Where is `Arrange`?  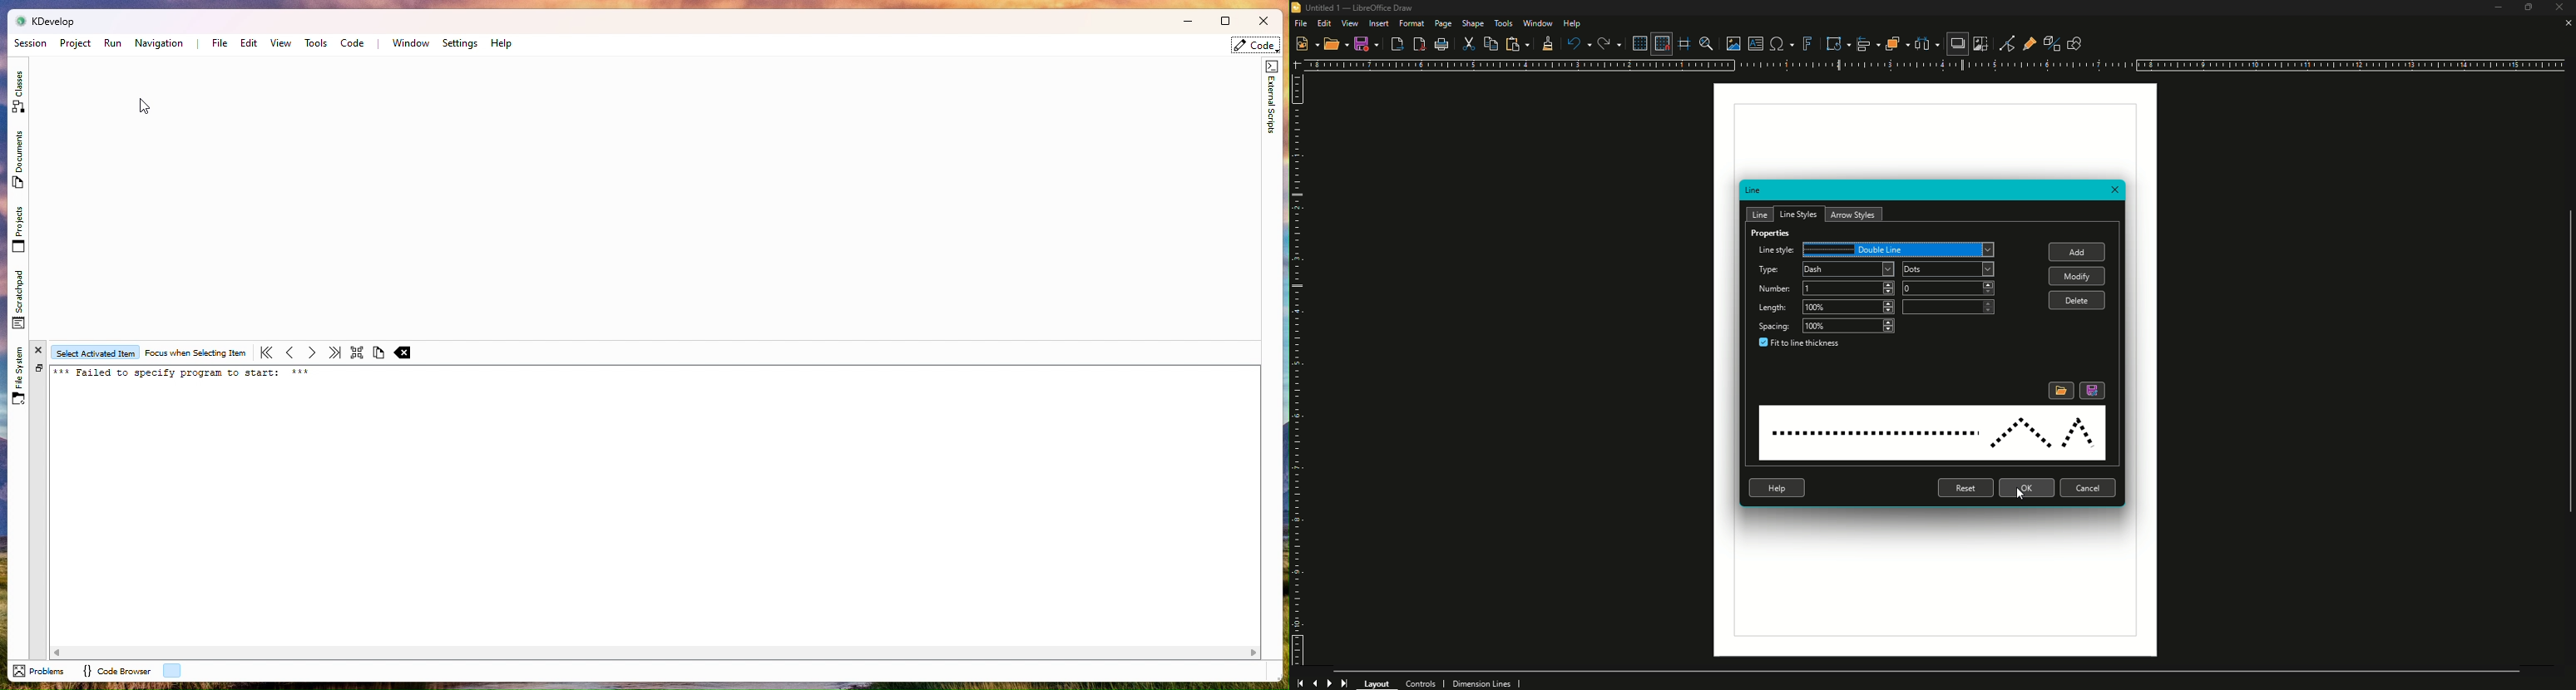
Arrange is located at coordinates (1892, 44).